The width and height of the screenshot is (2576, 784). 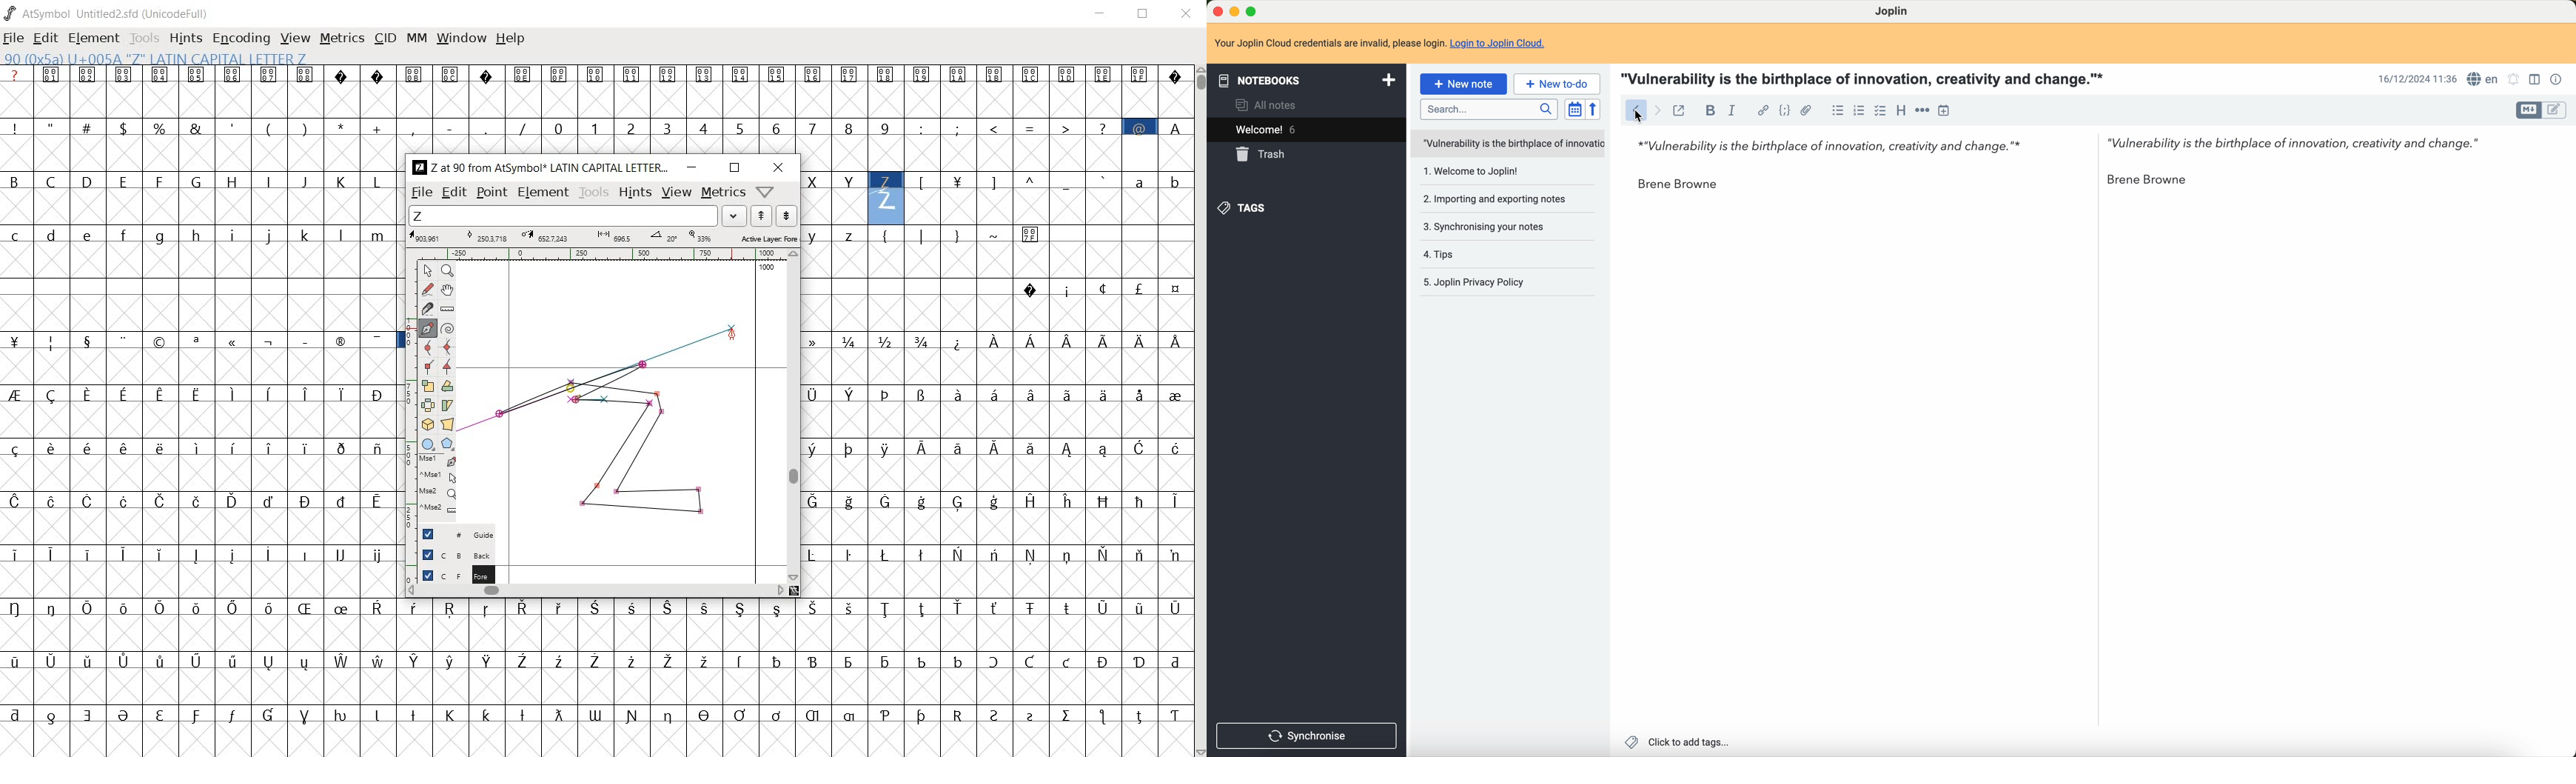 I want to click on insert time, so click(x=1944, y=111).